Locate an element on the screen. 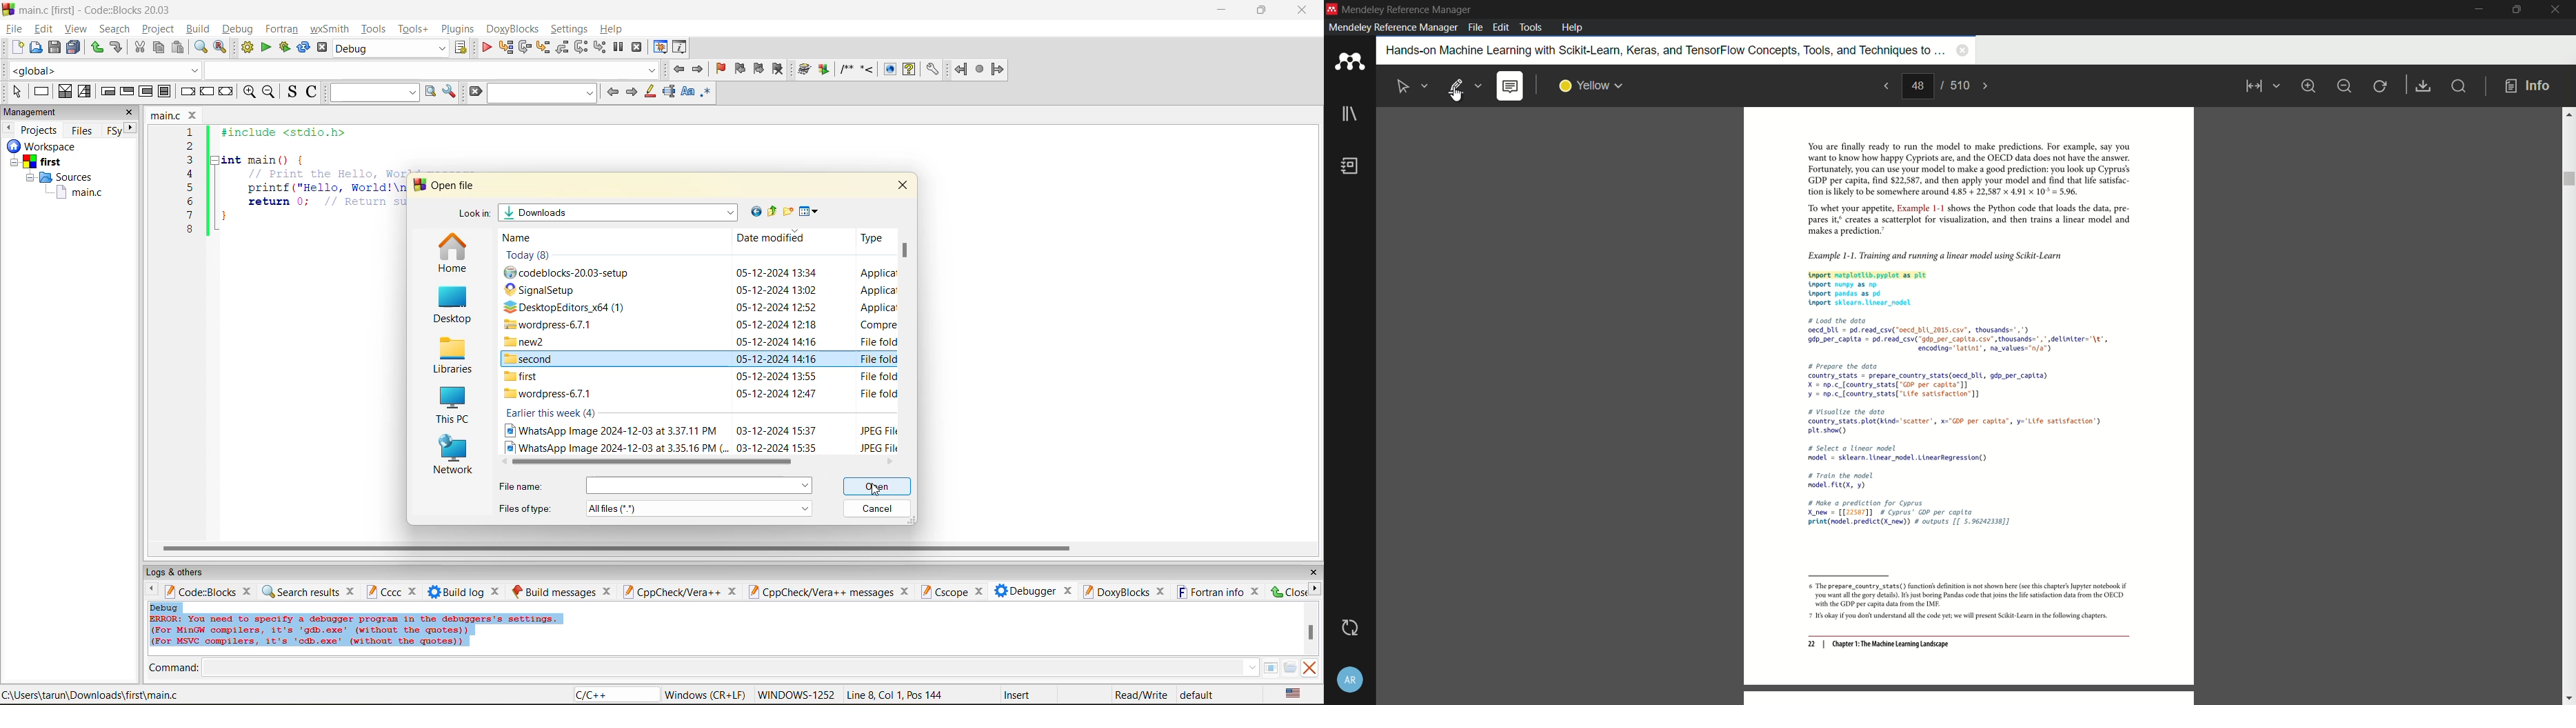  file location is located at coordinates (91, 695).